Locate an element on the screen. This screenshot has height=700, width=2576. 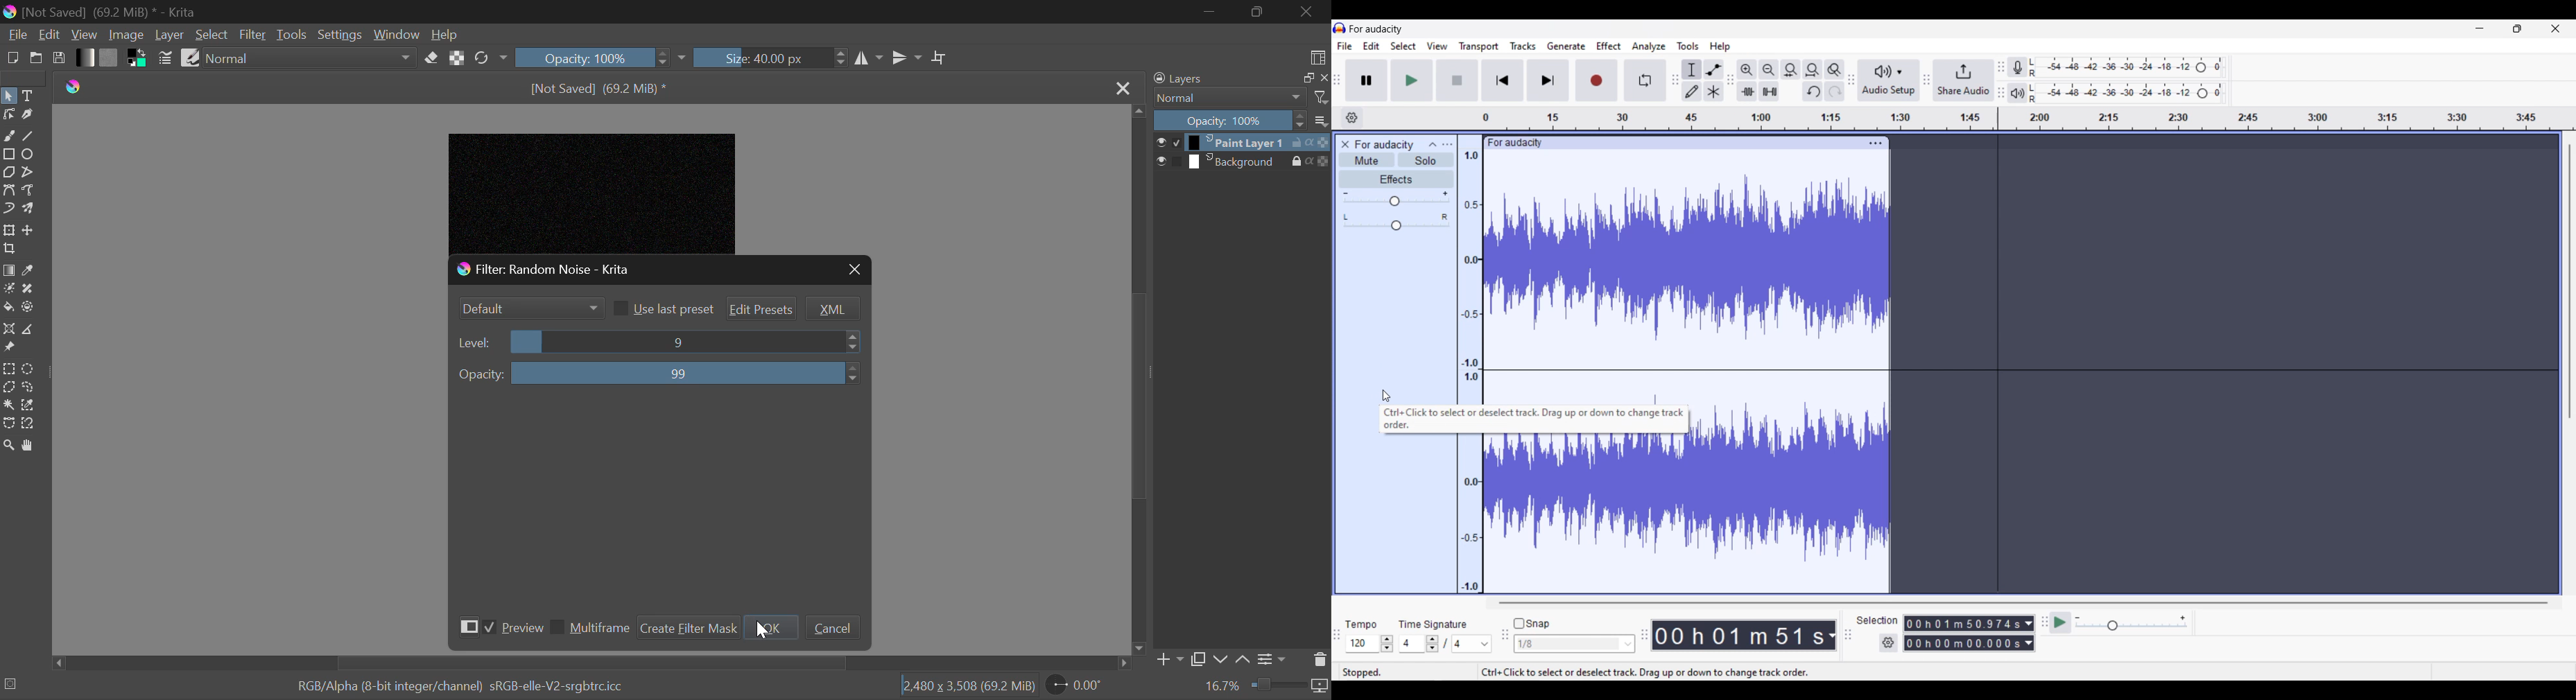
Move Layer Up is located at coordinates (1241, 658).